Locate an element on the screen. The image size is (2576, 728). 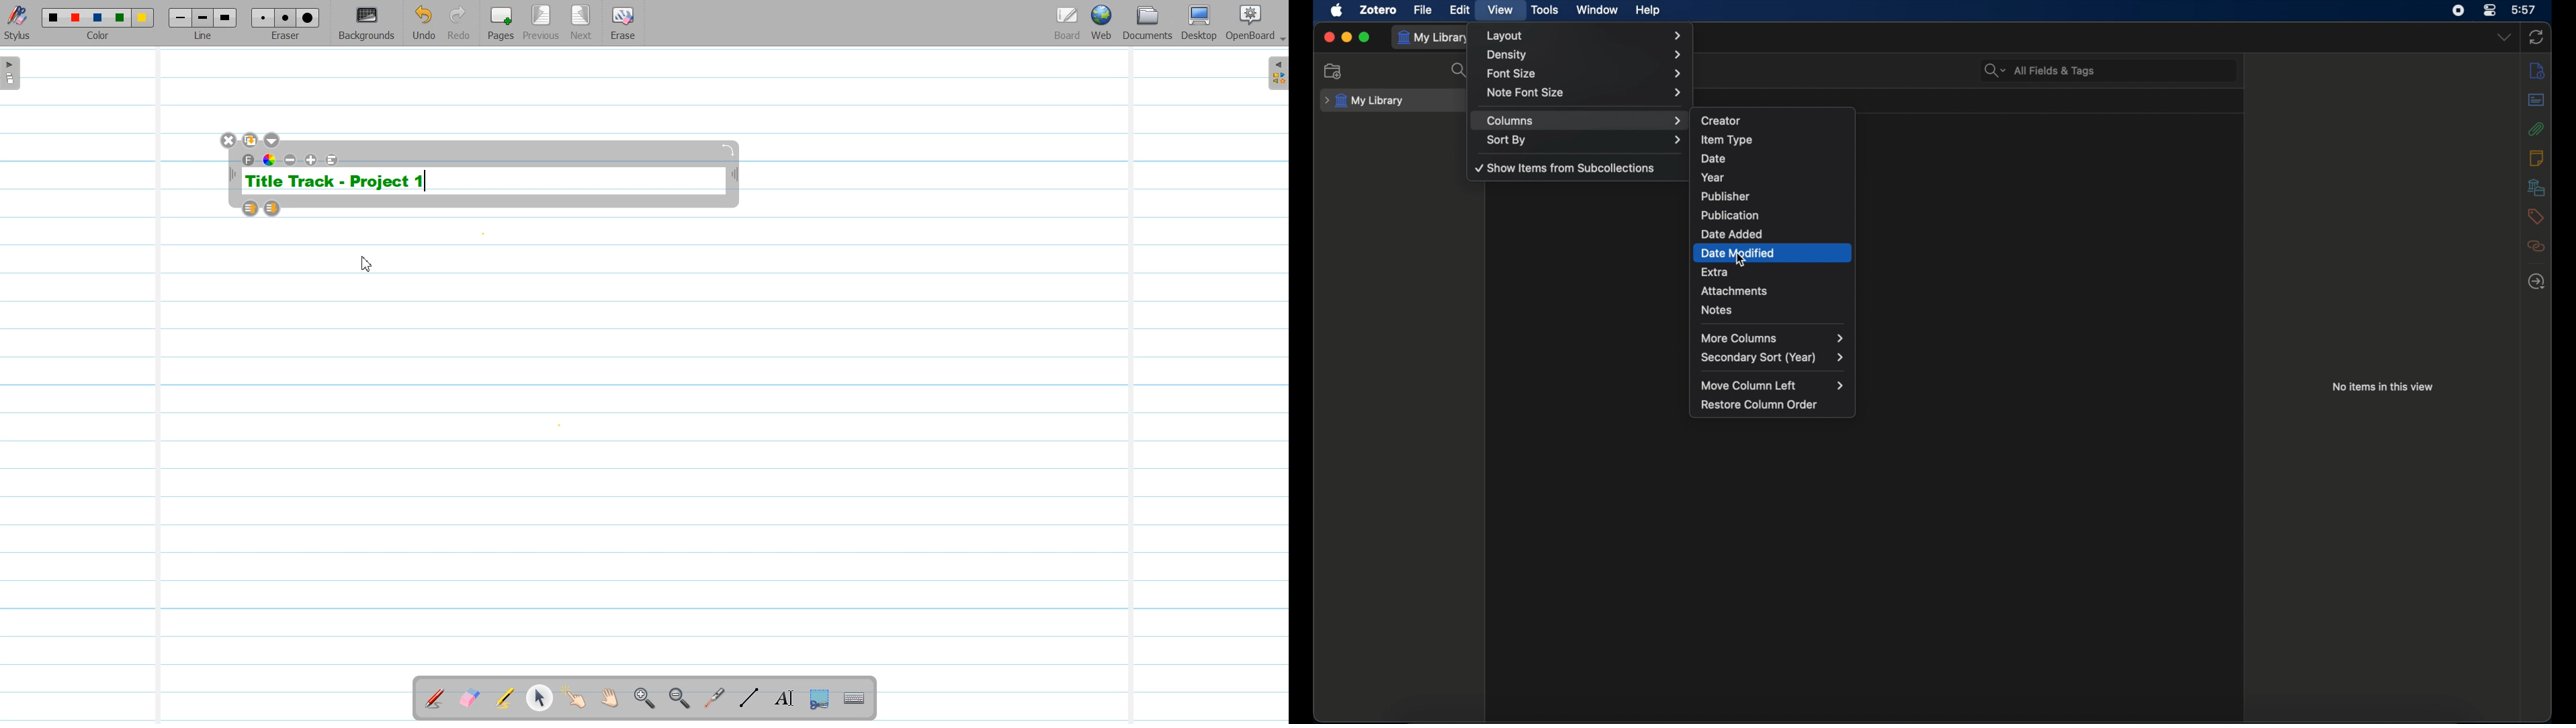
dropdown is located at coordinates (2505, 38).